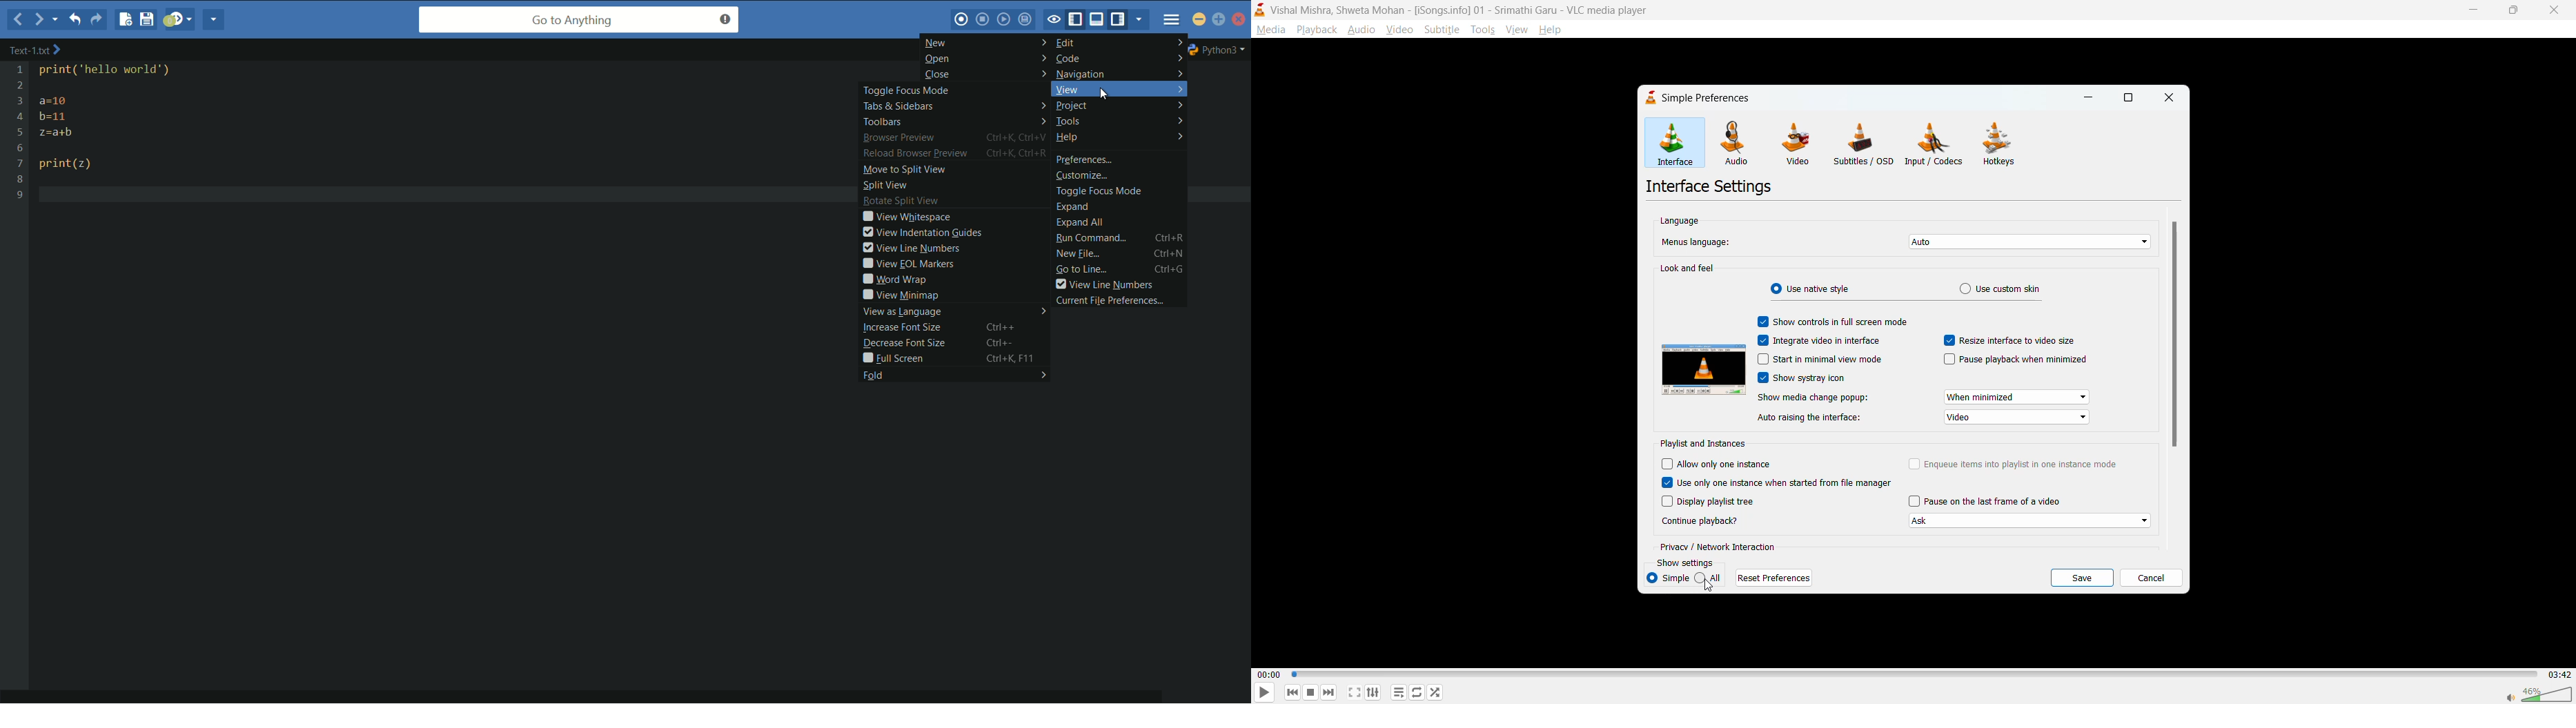  What do you see at coordinates (1867, 146) in the screenshot?
I see `subtitles/osd` at bounding box center [1867, 146].